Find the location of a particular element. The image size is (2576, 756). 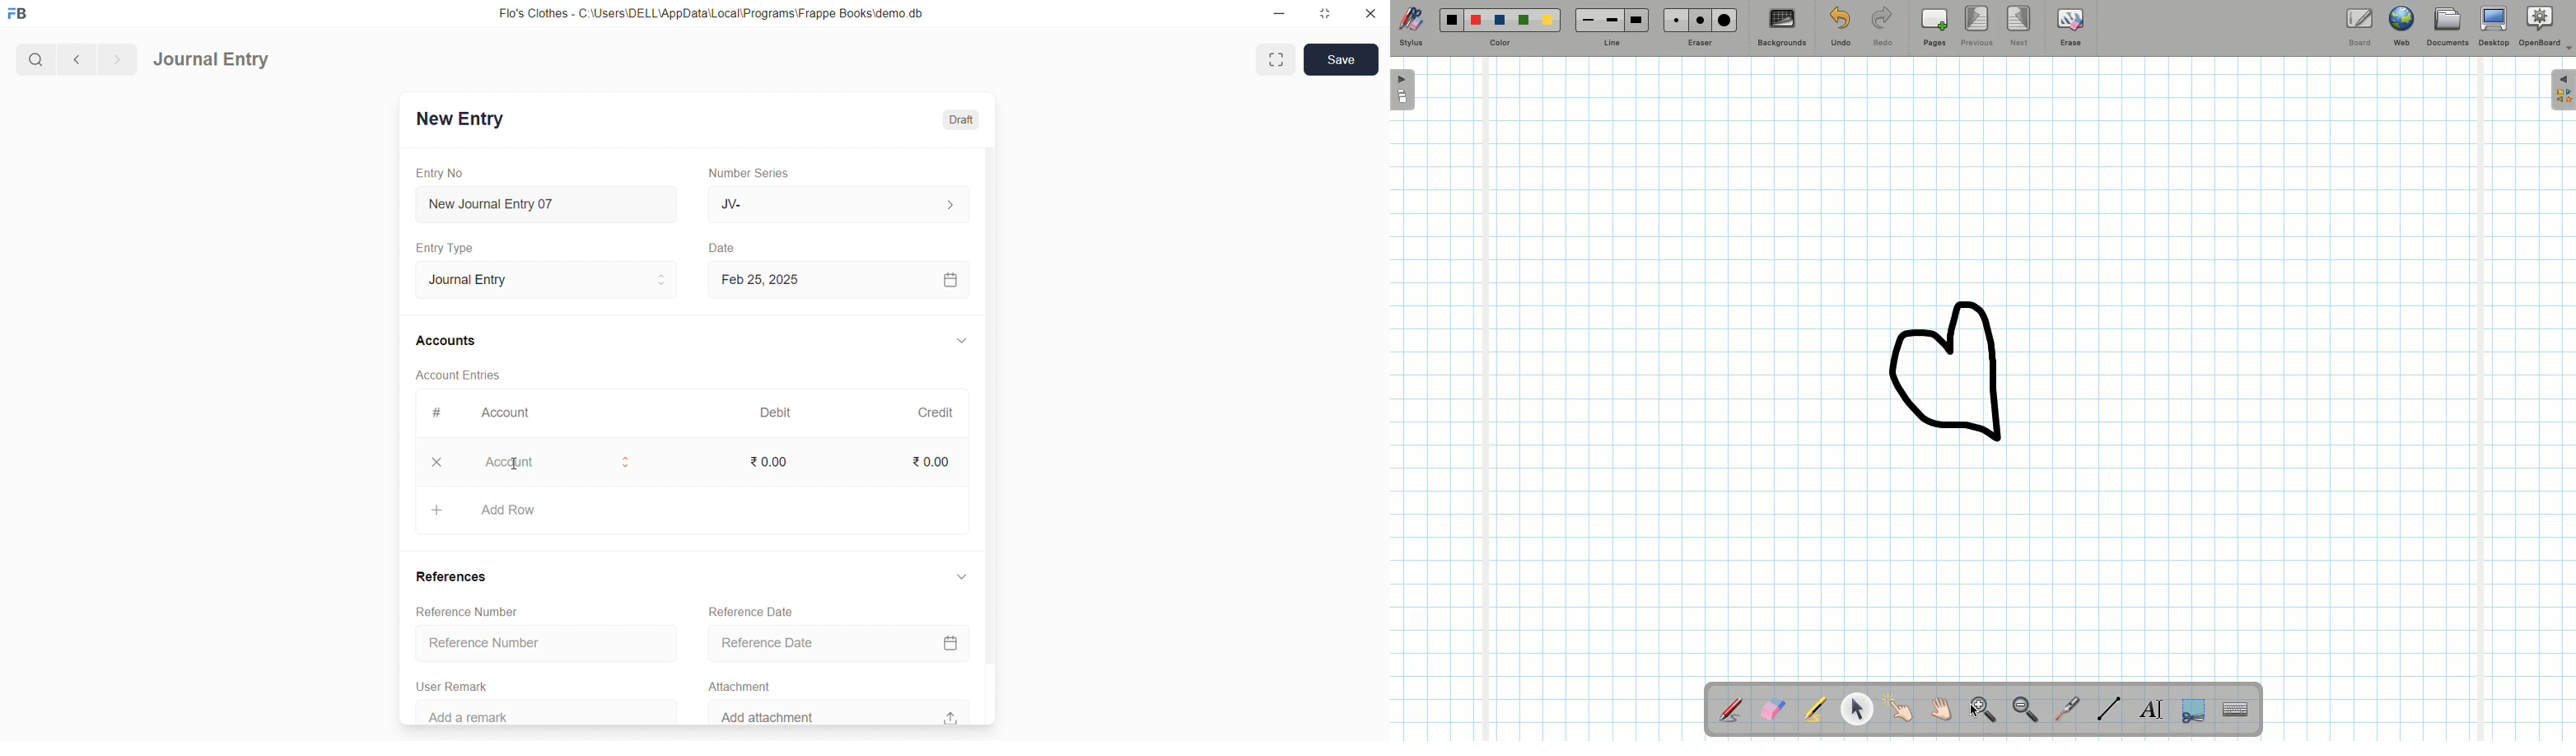

Accounts is located at coordinates (447, 342).